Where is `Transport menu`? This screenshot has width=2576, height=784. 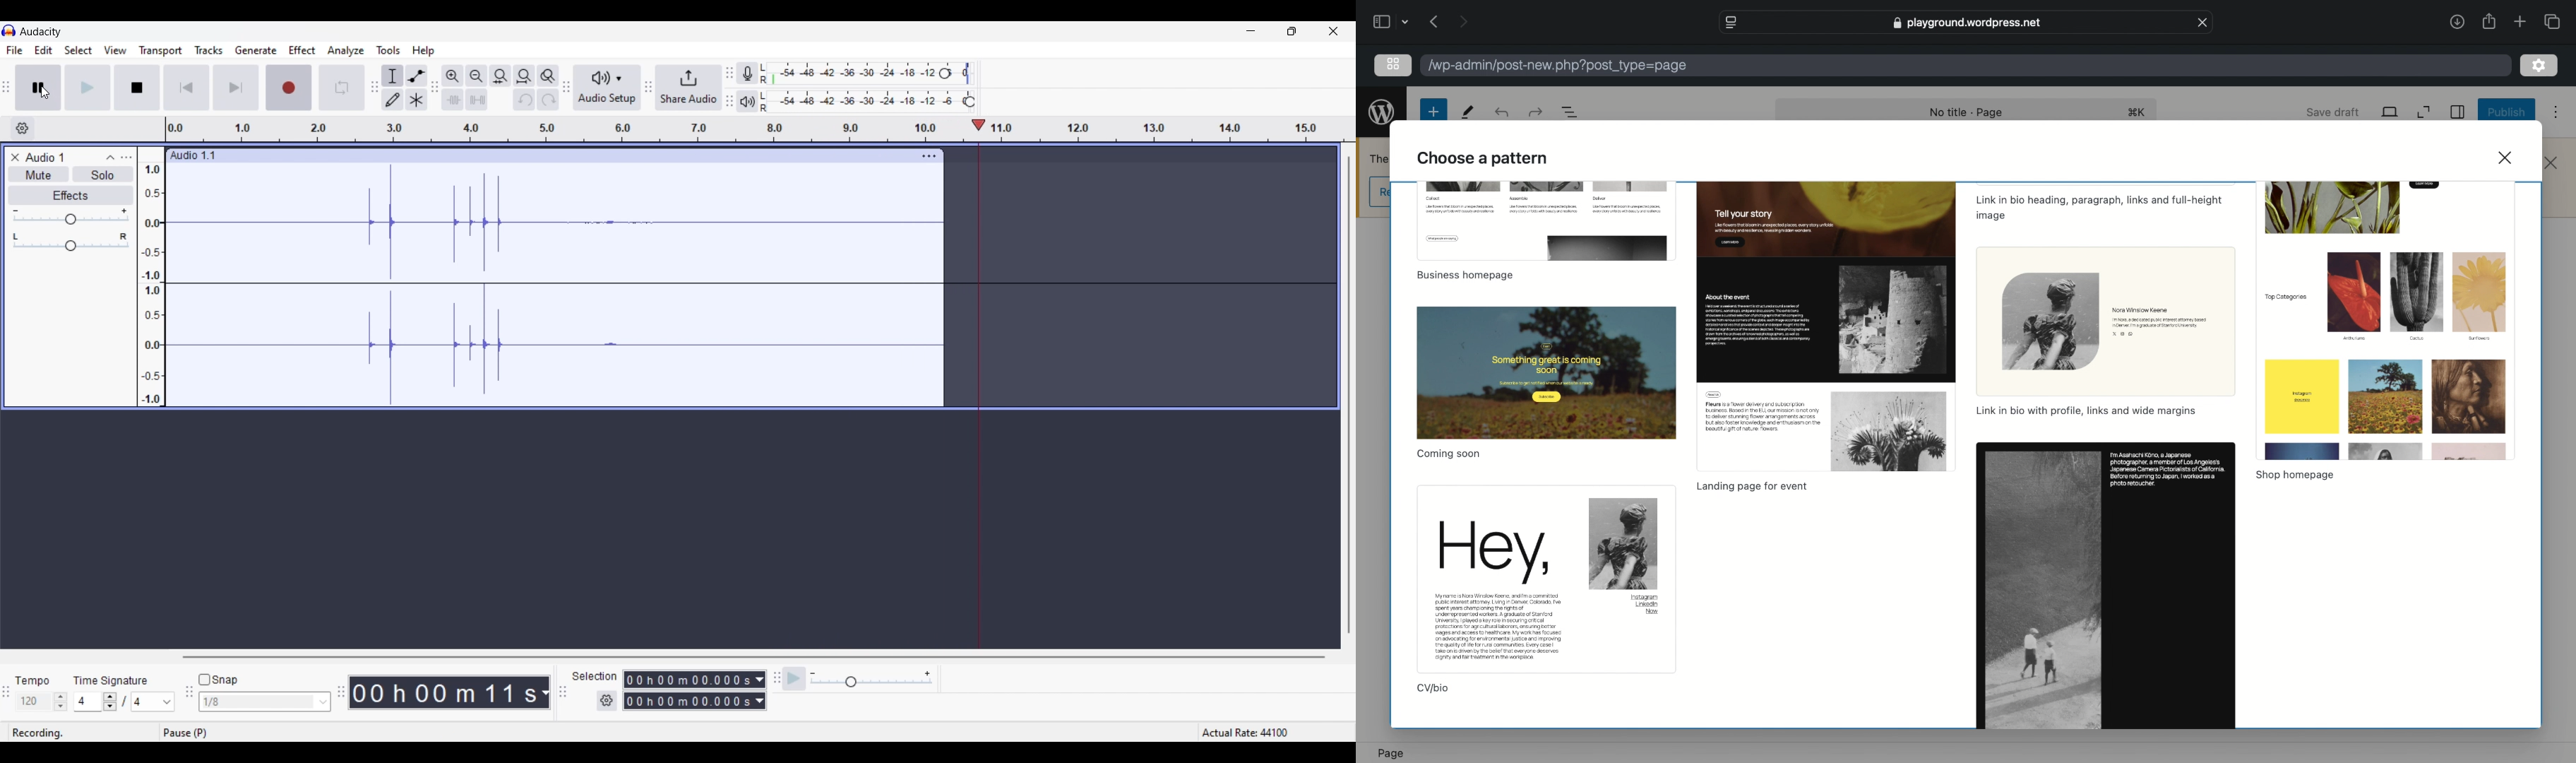
Transport menu is located at coordinates (161, 50).